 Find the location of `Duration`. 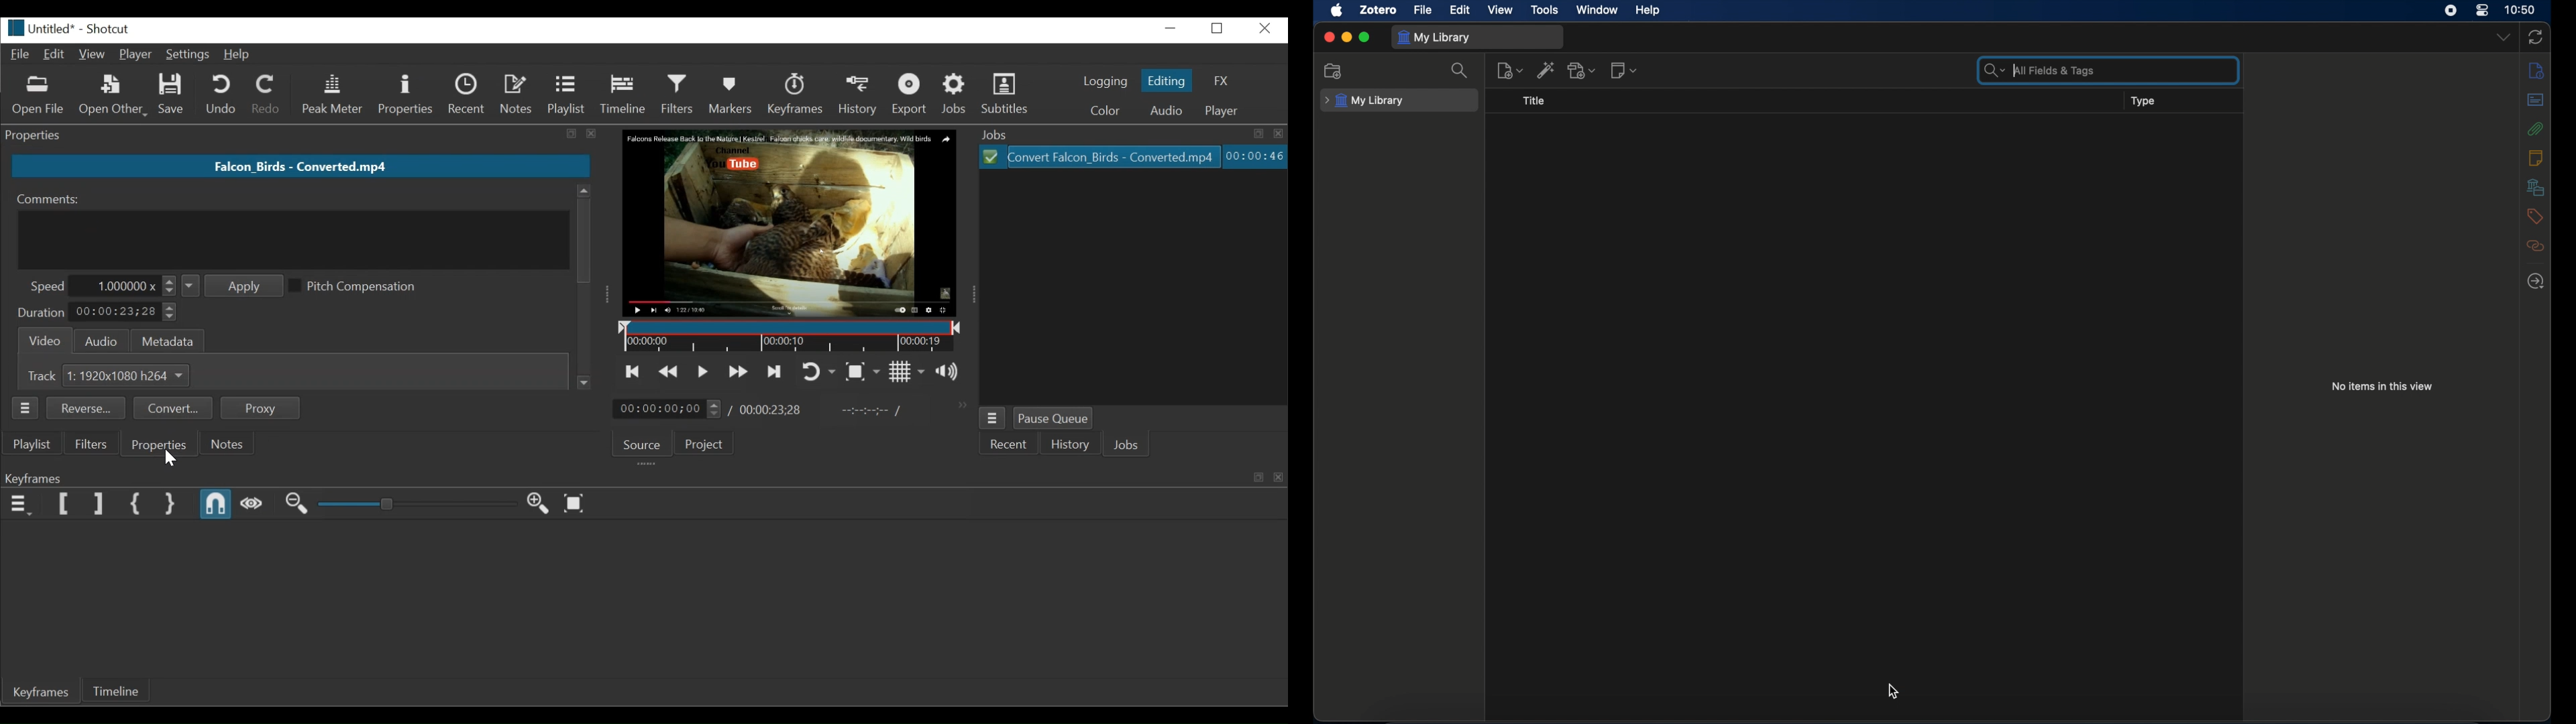

Duration is located at coordinates (39, 313).